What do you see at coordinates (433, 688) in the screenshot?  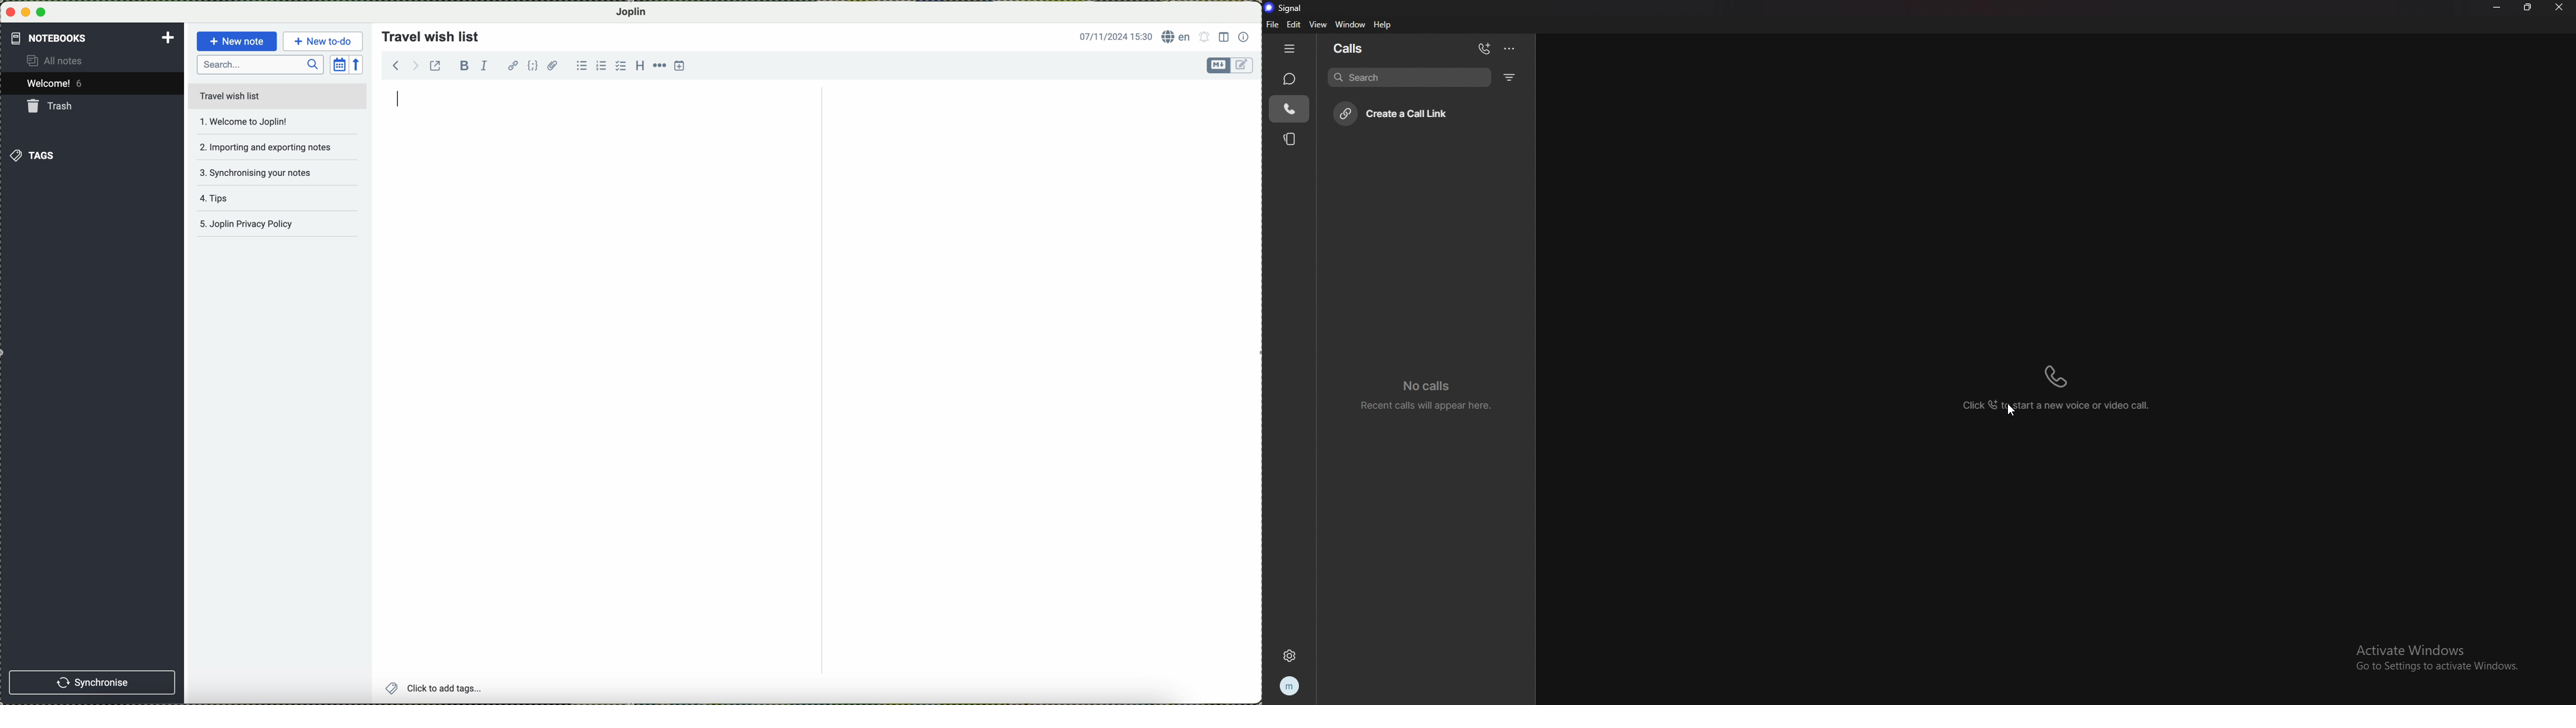 I see `add tags` at bounding box center [433, 688].